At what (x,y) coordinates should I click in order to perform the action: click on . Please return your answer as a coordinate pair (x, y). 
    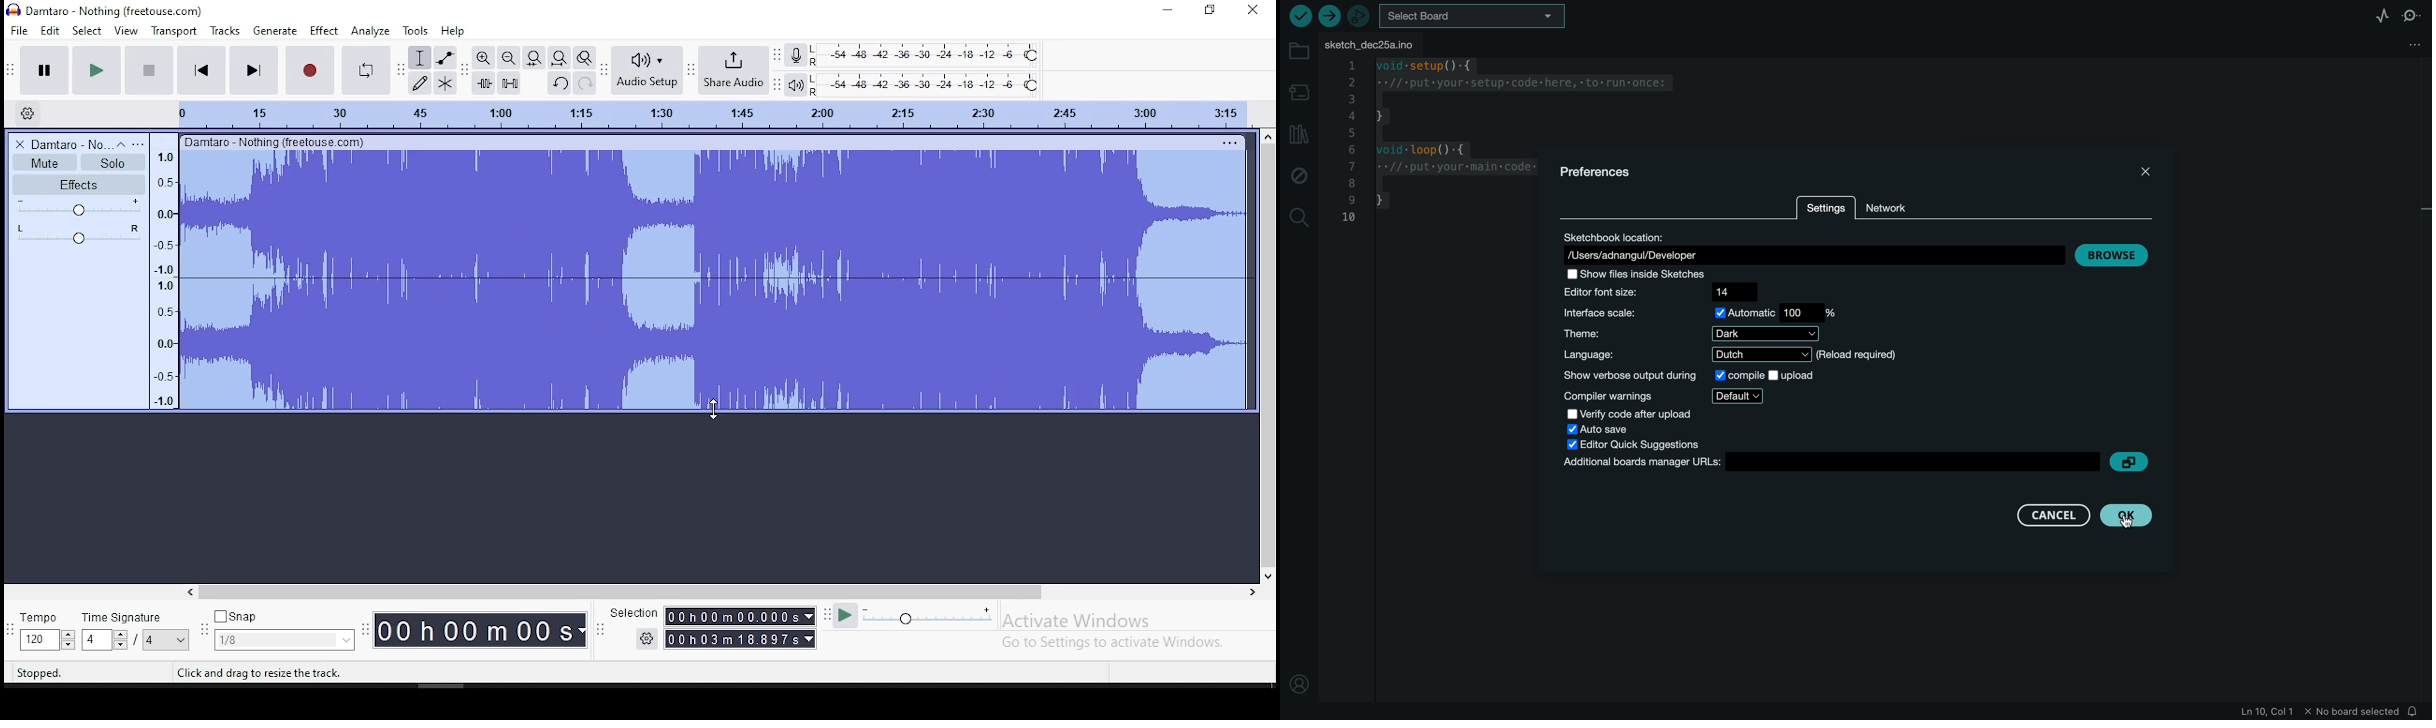
    Looking at the image, I should click on (161, 280).